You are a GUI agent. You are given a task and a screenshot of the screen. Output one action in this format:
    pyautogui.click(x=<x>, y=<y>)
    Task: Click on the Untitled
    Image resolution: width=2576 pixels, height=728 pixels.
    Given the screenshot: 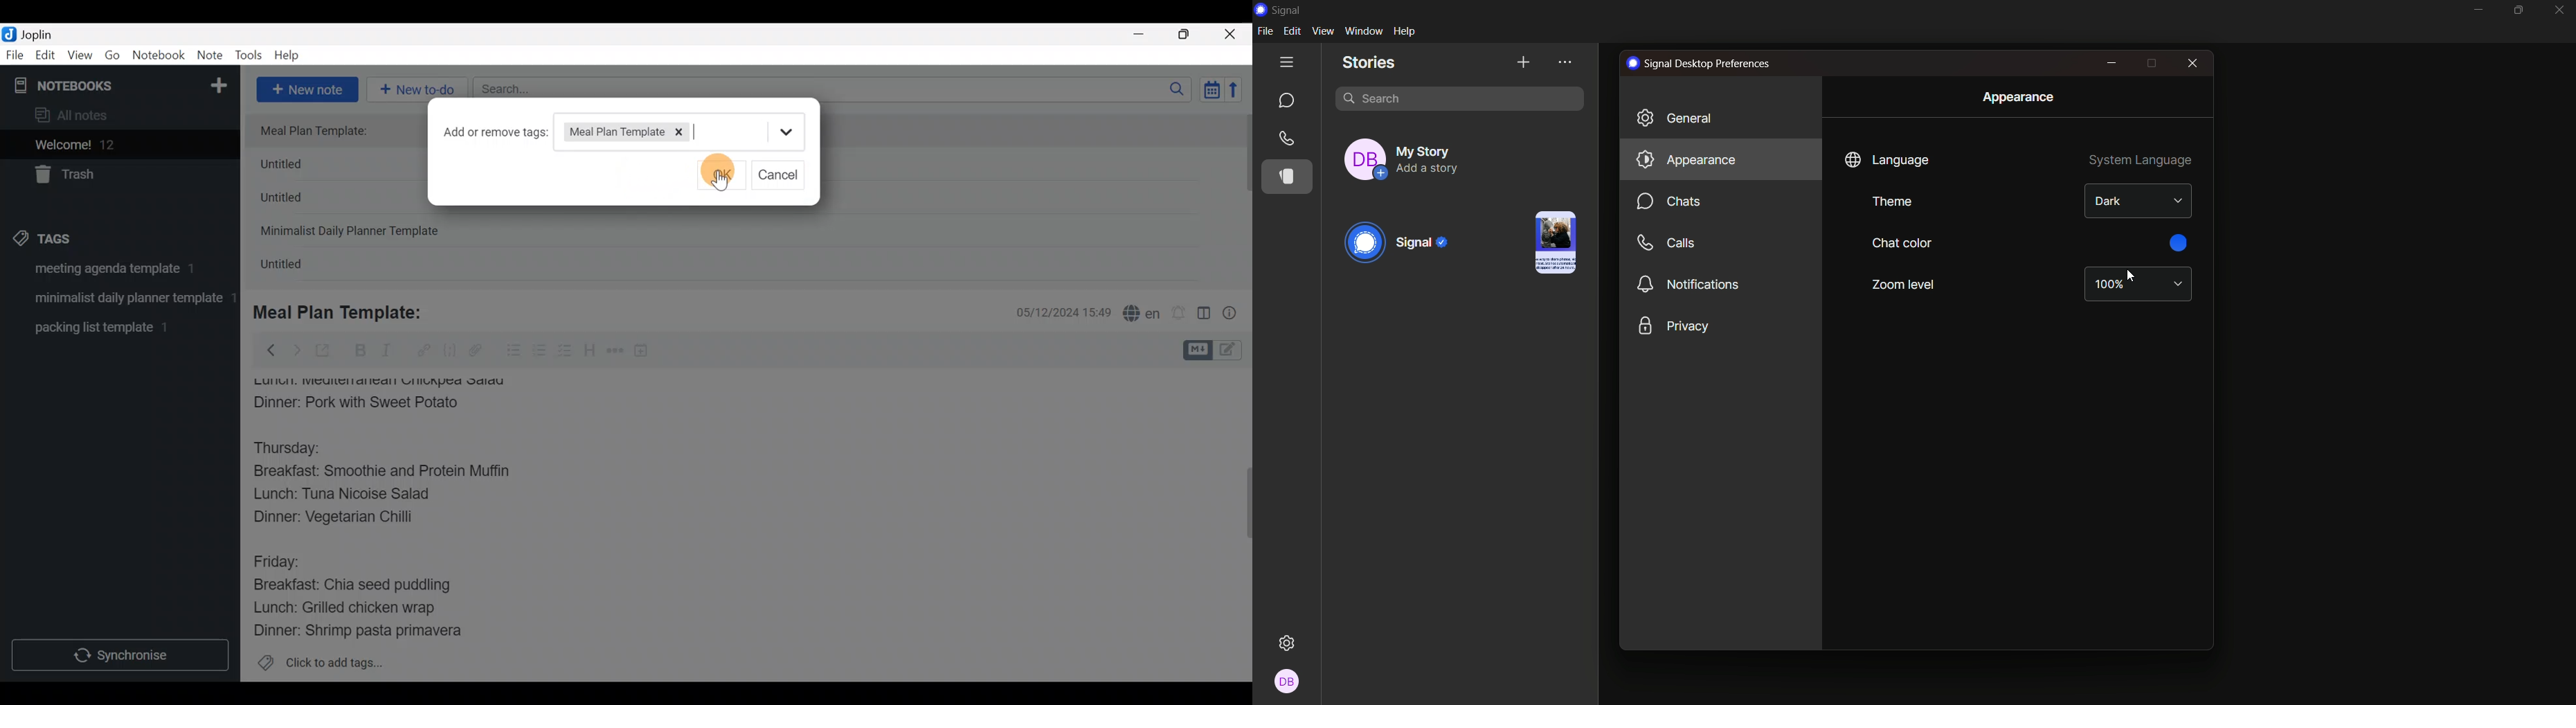 What is the action you would take?
    pyautogui.click(x=299, y=202)
    